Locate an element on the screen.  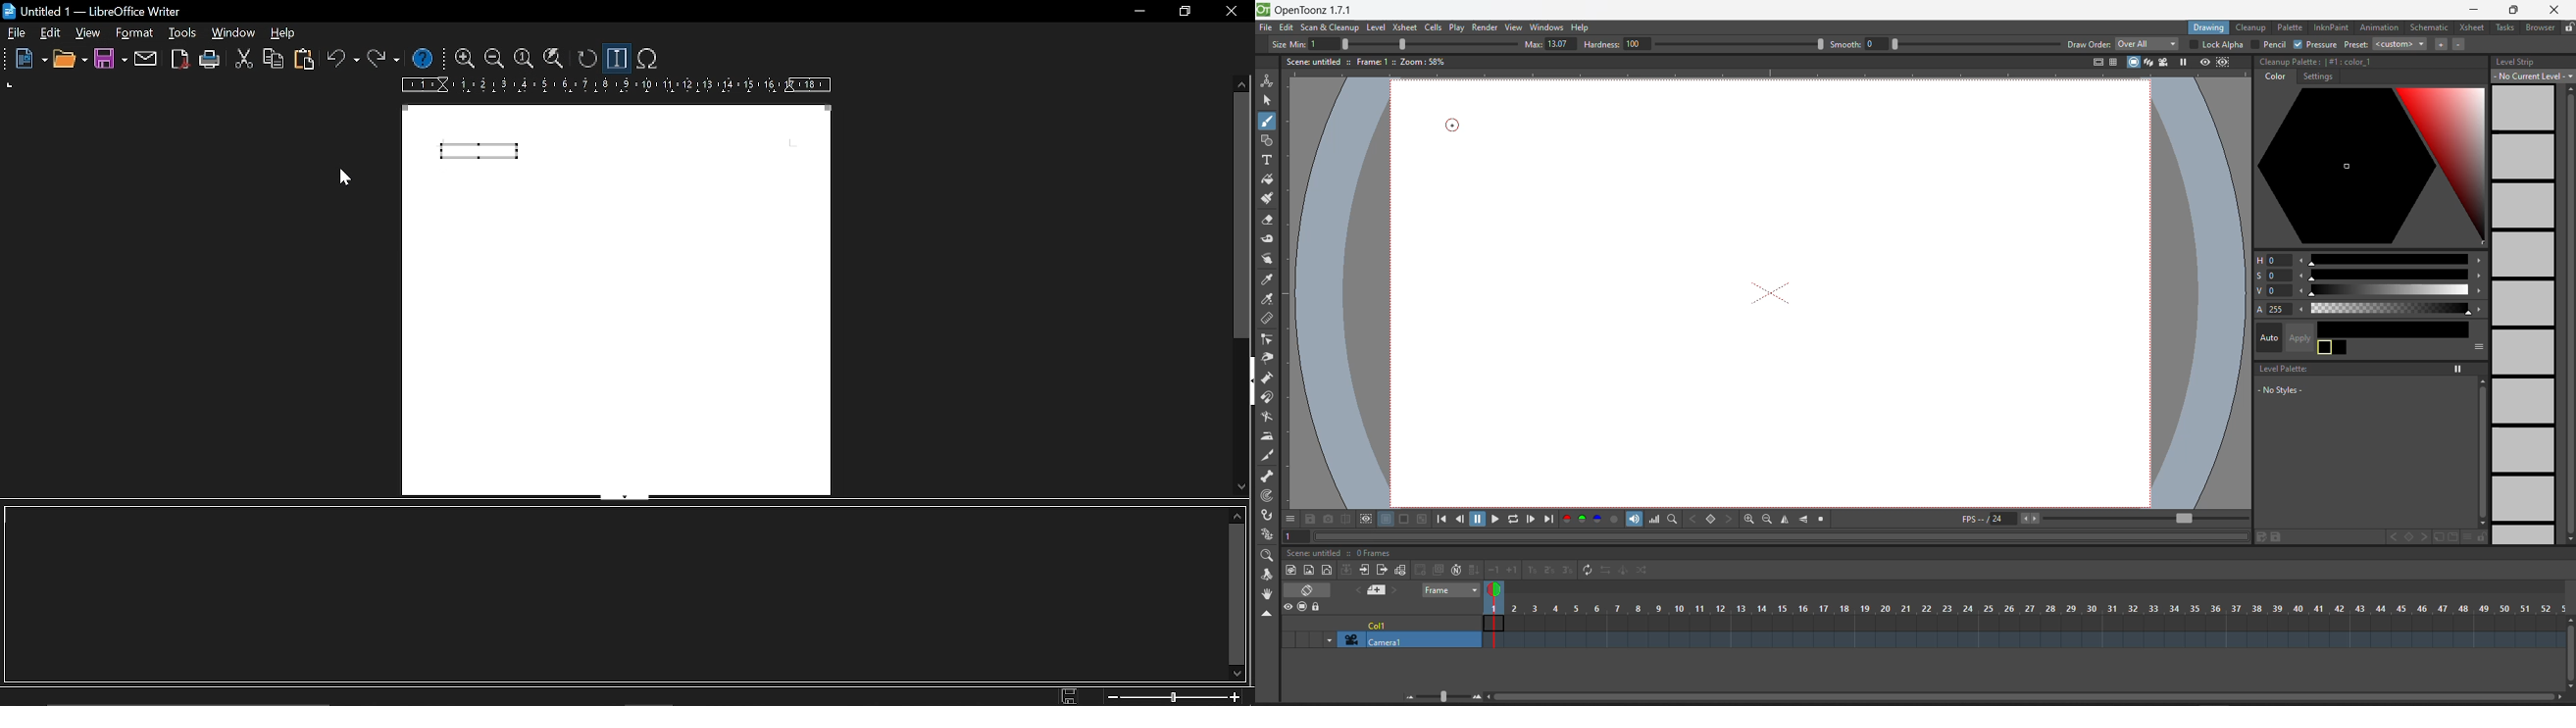
xsheet is located at coordinates (2469, 28).